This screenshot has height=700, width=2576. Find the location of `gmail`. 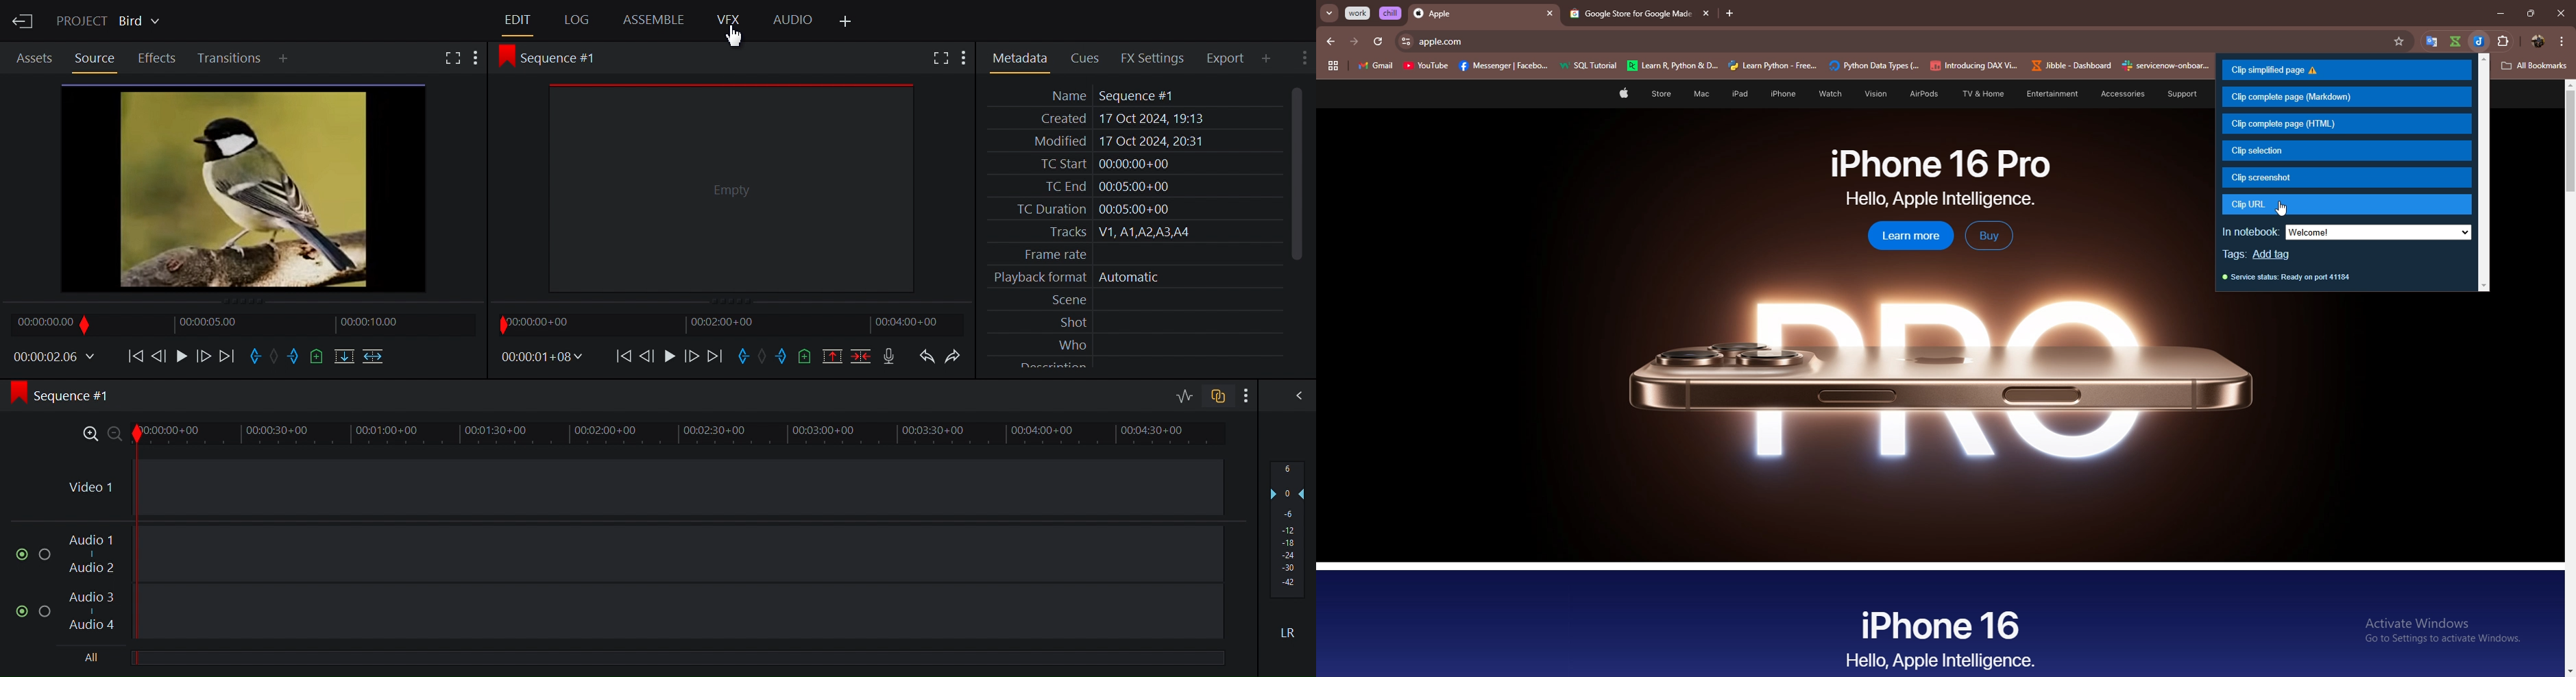

gmail is located at coordinates (1375, 67).